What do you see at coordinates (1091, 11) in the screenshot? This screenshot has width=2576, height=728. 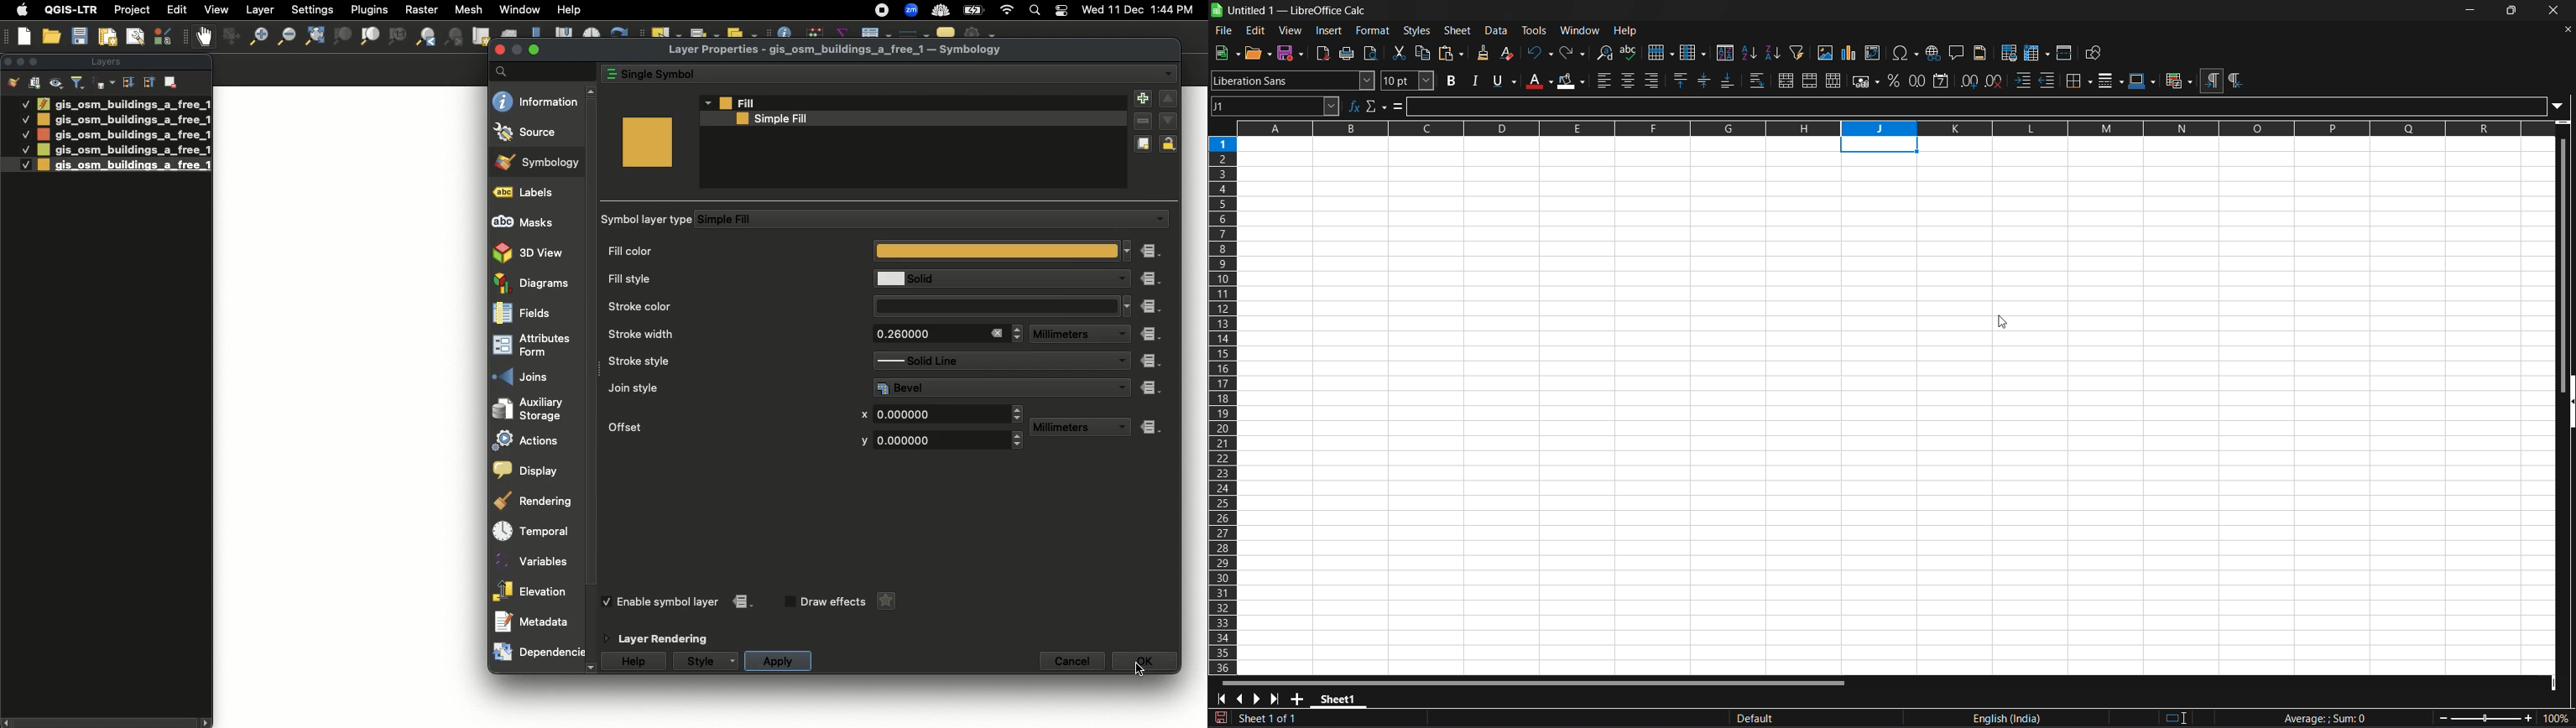 I see `wed` at bounding box center [1091, 11].